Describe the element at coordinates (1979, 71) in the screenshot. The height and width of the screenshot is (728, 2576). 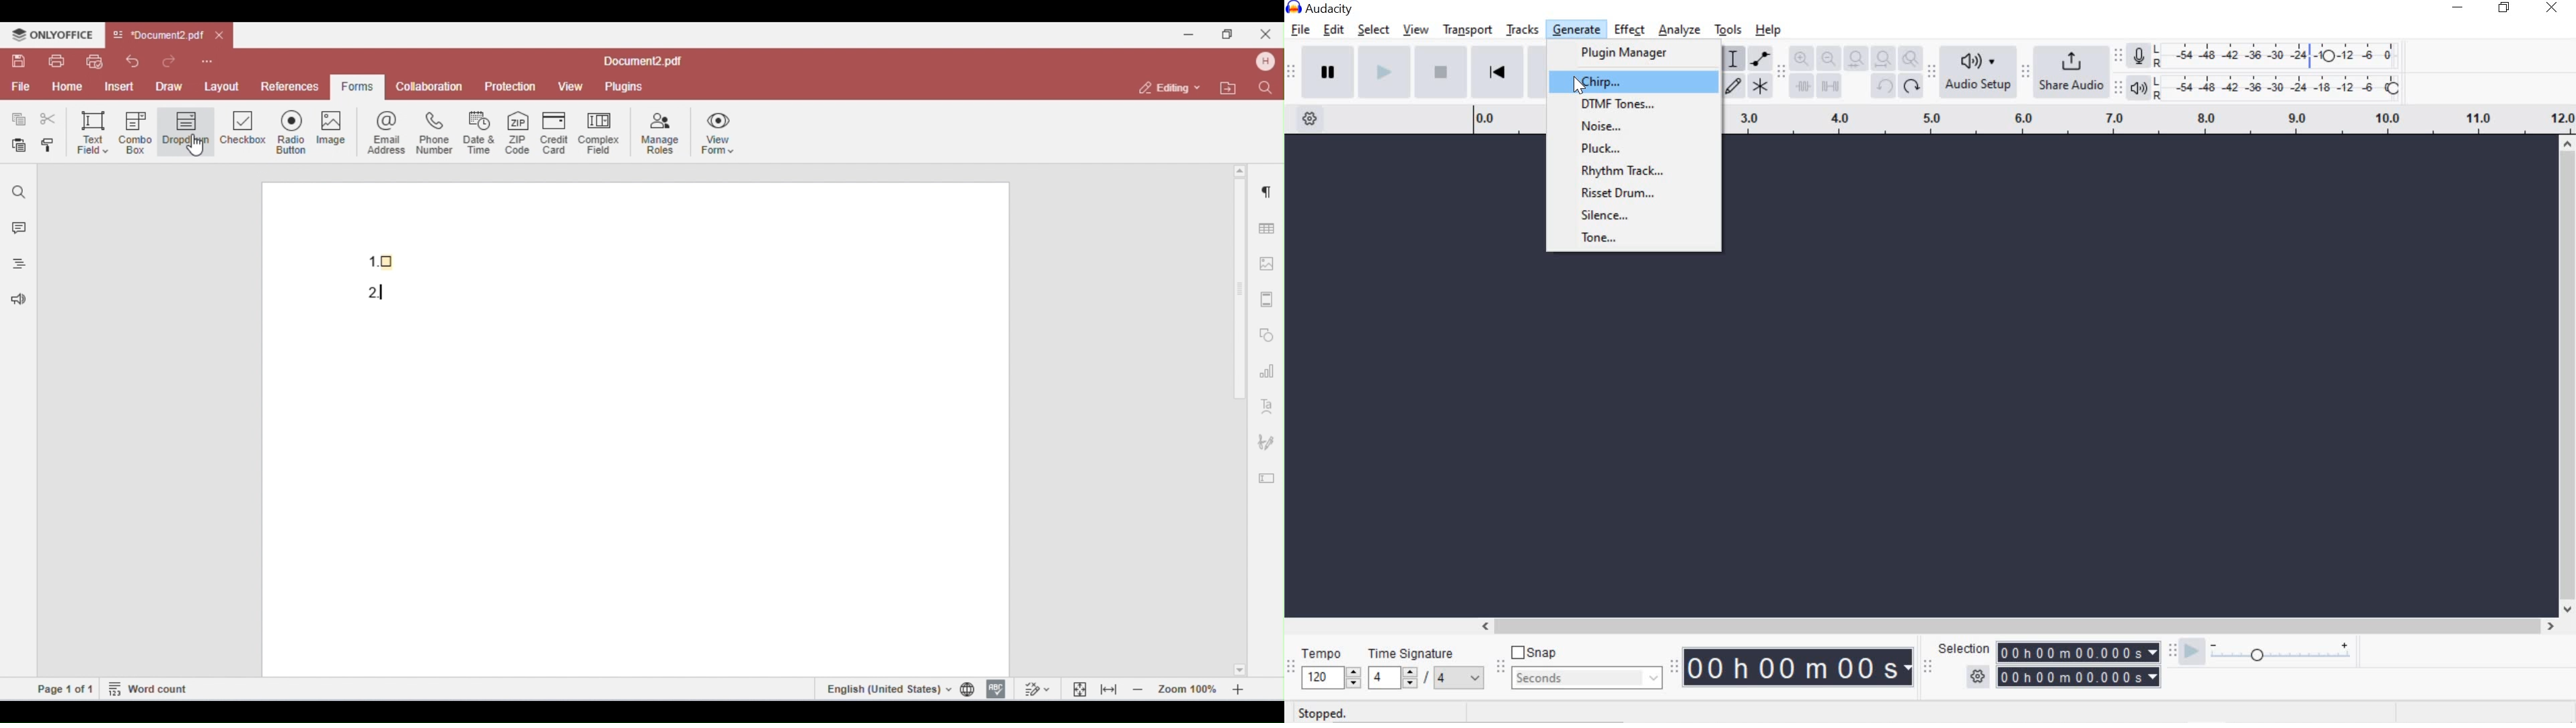
I see `Audio setup` at that location.